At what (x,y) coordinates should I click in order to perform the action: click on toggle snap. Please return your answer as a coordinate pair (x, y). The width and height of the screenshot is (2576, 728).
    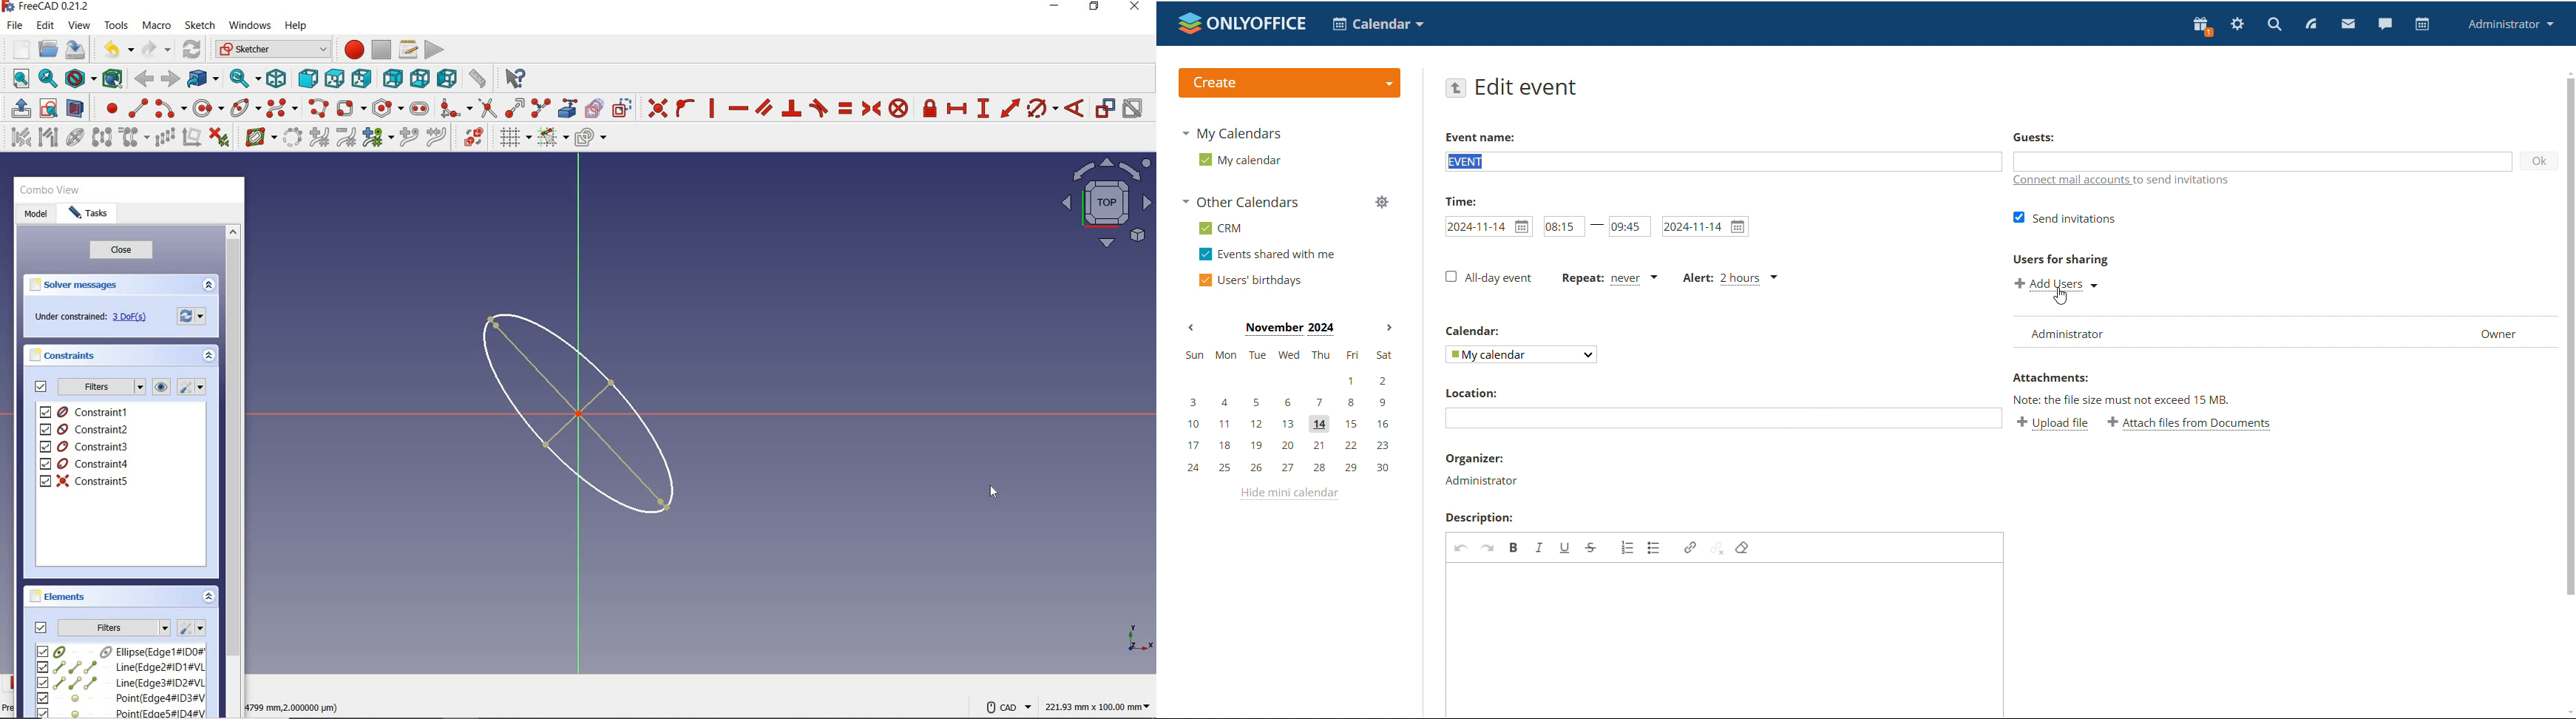
    Looking at the image, I should click on (552, 136).